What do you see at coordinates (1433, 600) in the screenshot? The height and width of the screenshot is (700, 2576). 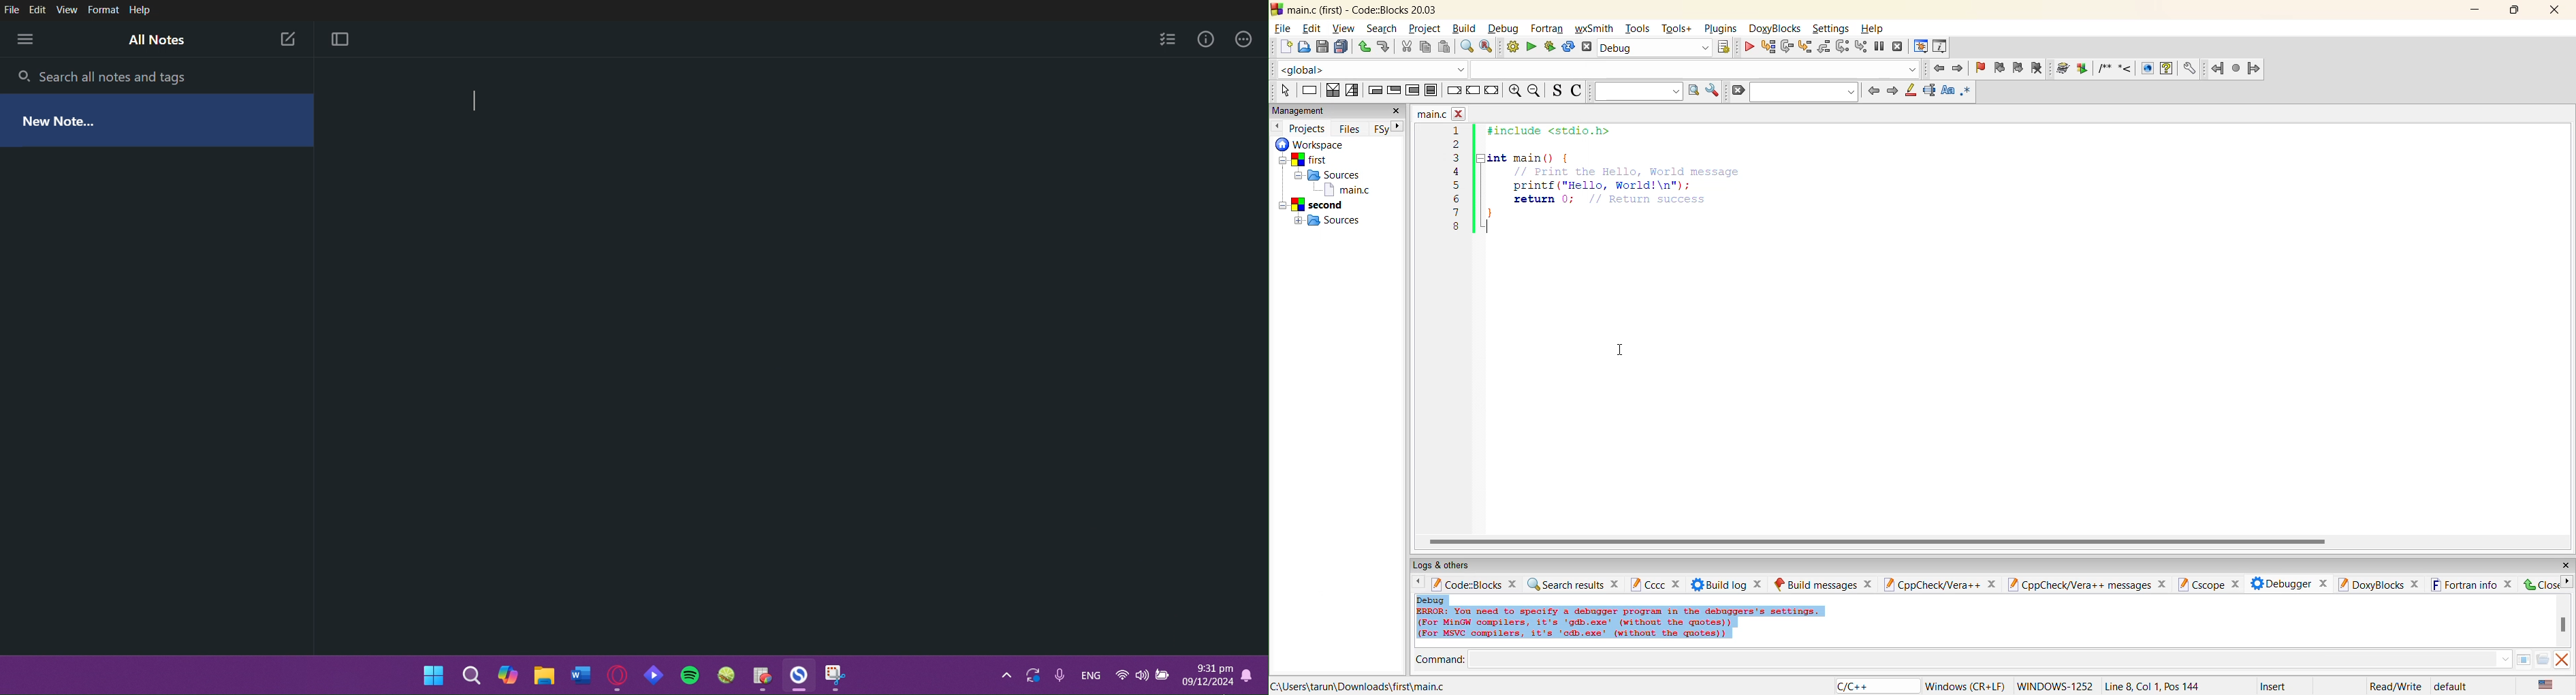 I see `Debug` at bounding box center [1433, 600].